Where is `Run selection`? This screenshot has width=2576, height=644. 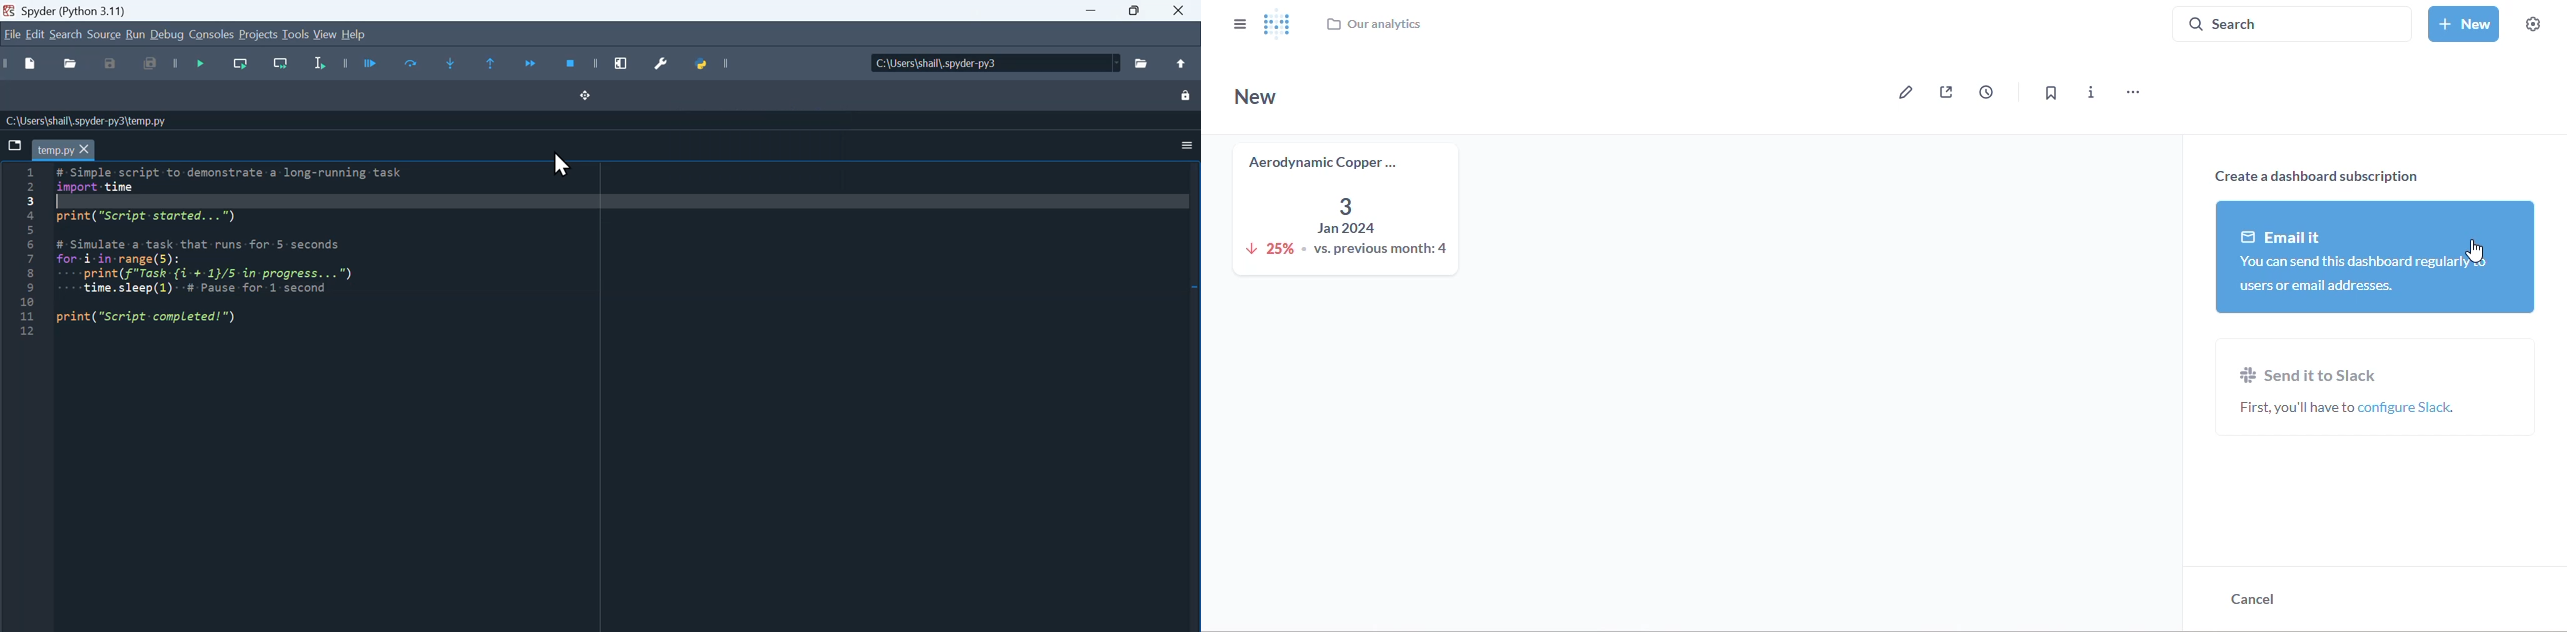 Run selection is located at coordinates (323, 64).